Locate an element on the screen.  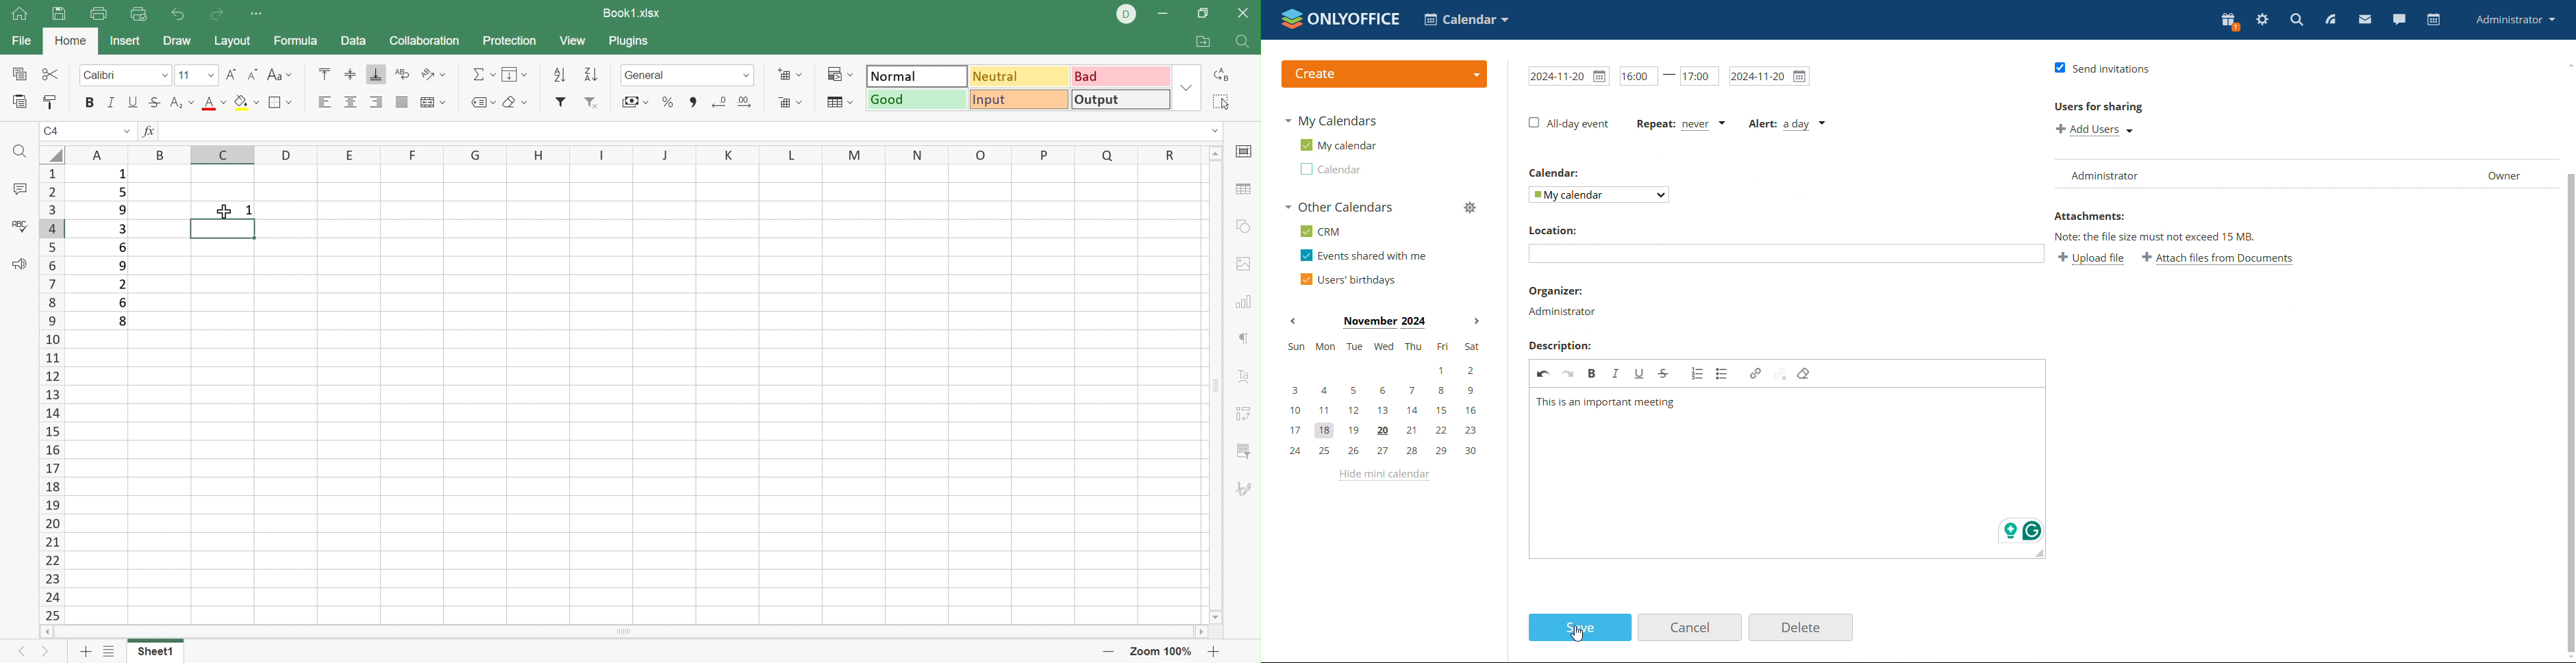
Superscript / subscript is located at coordinates (182, 103).